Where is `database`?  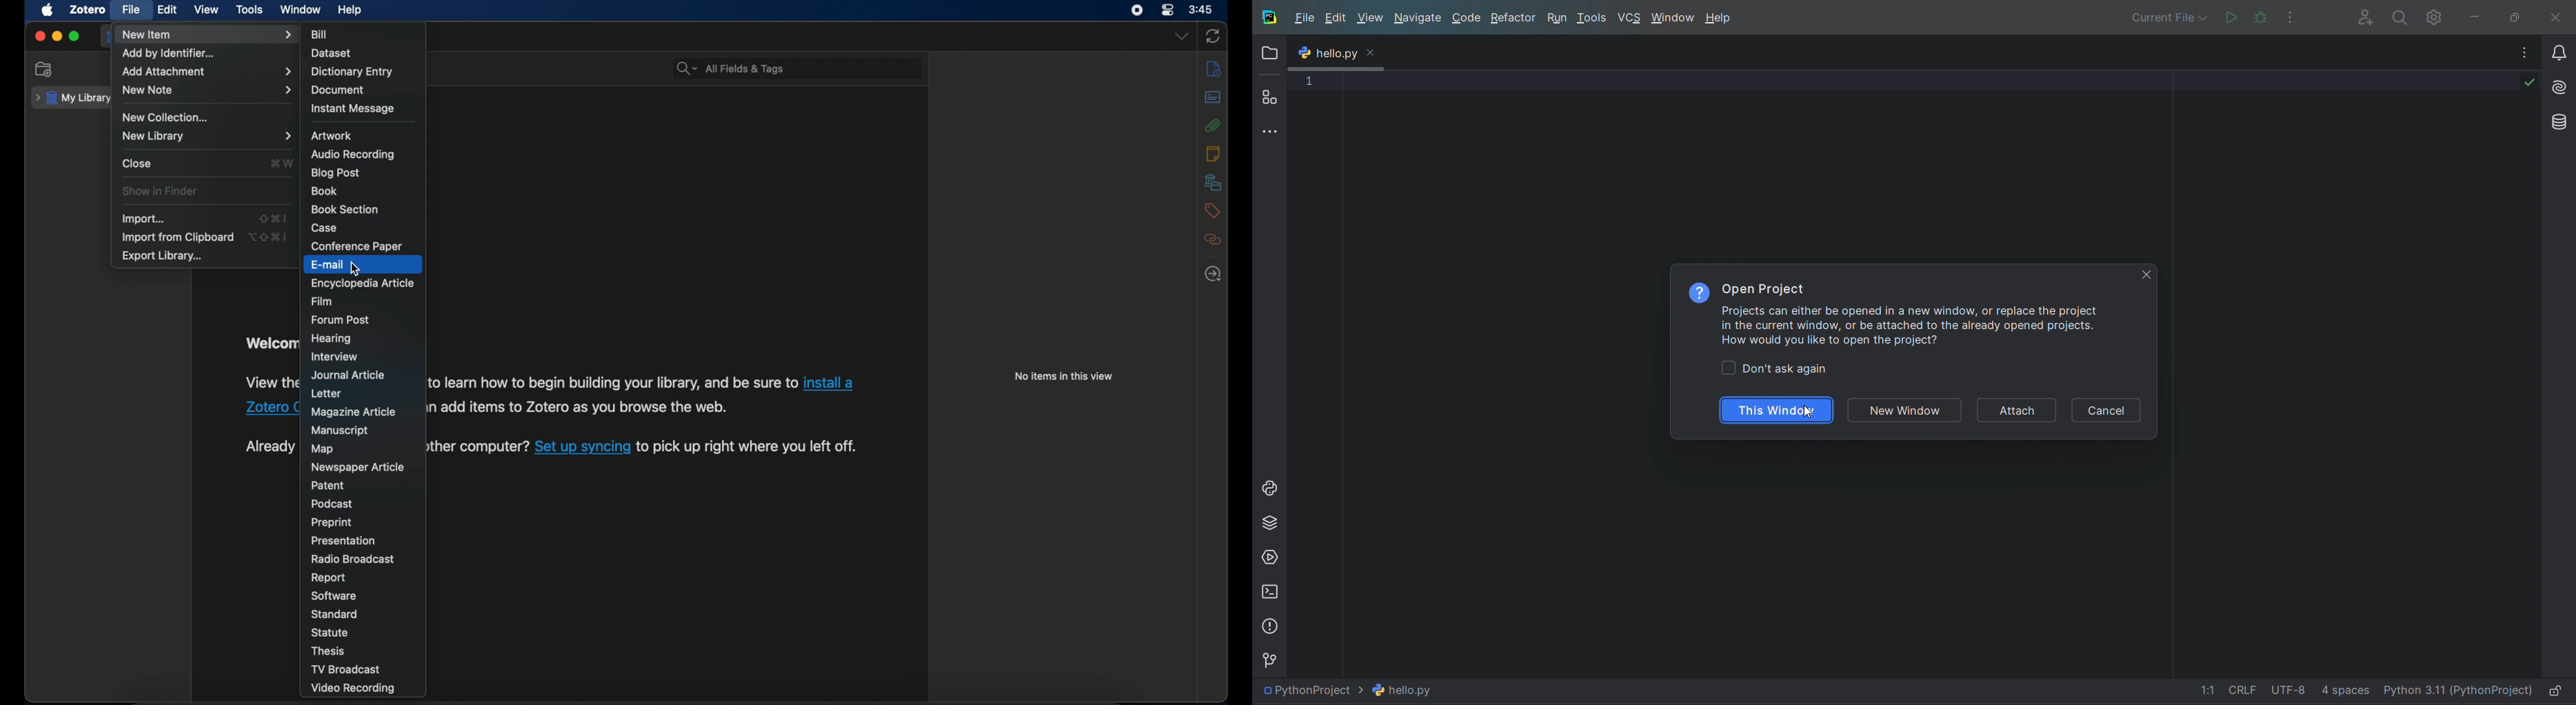 database is located at coordinates (2556, 121).